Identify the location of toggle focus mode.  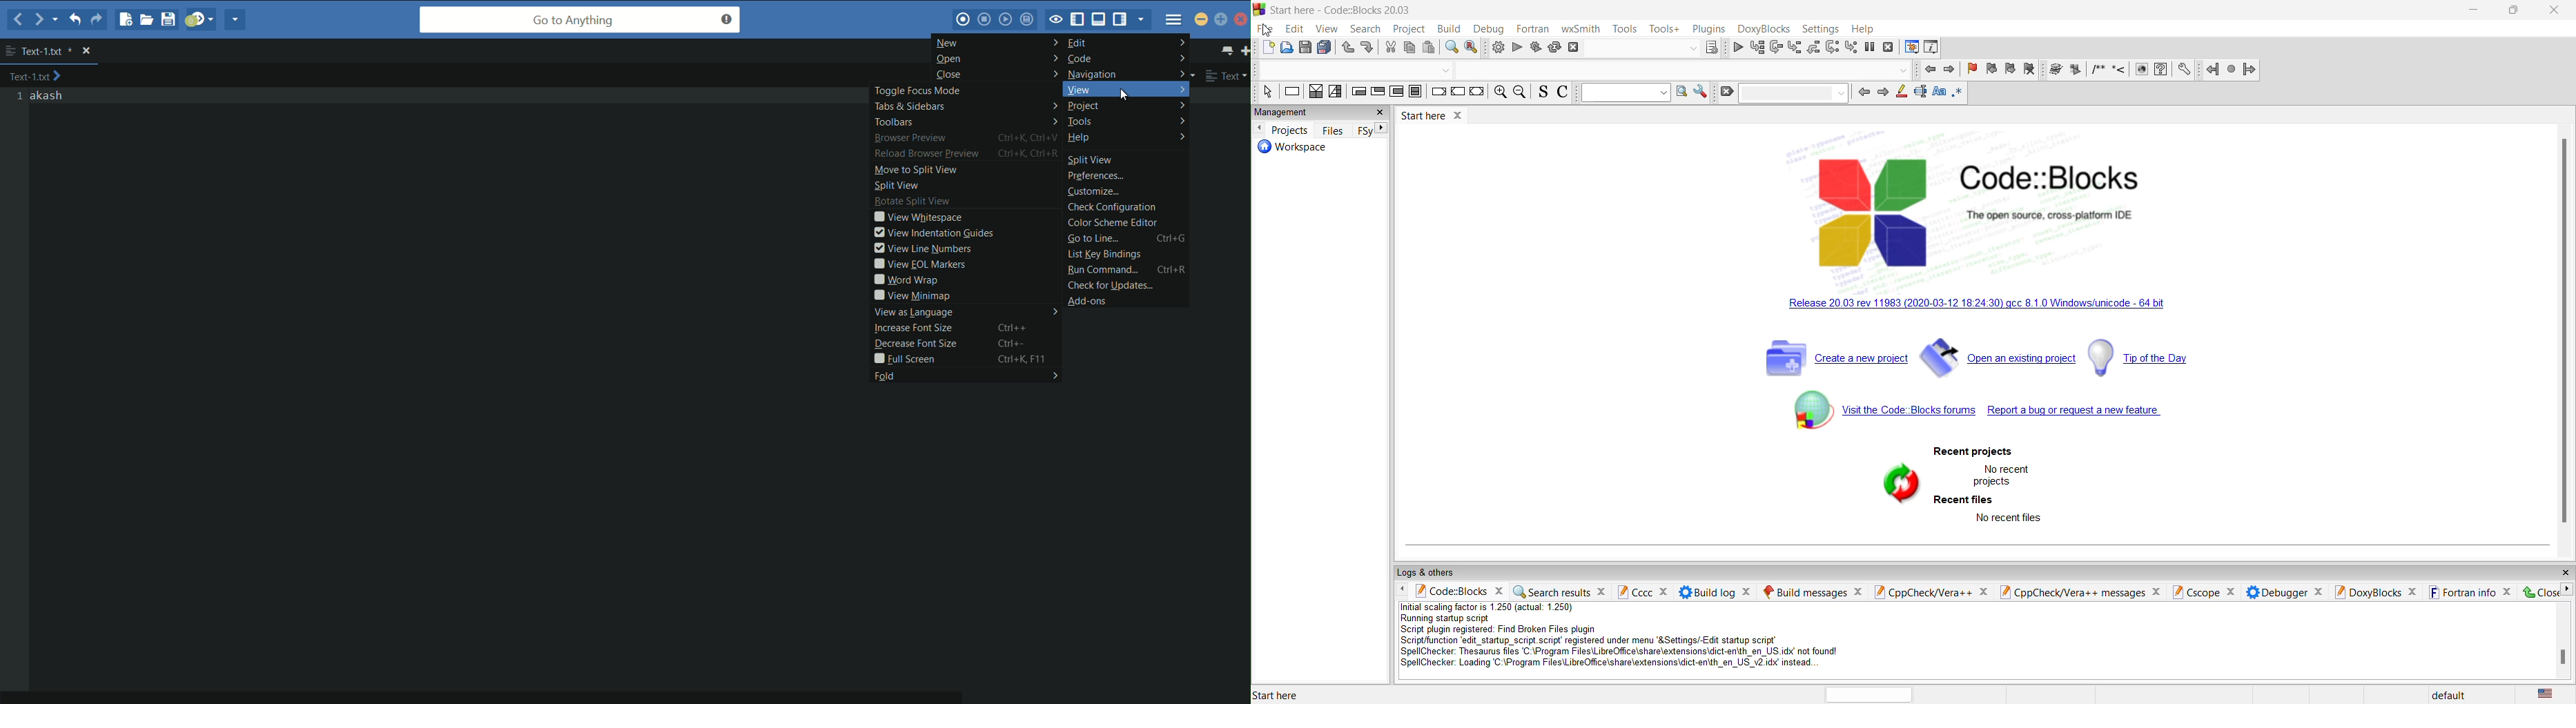
(964, 89).